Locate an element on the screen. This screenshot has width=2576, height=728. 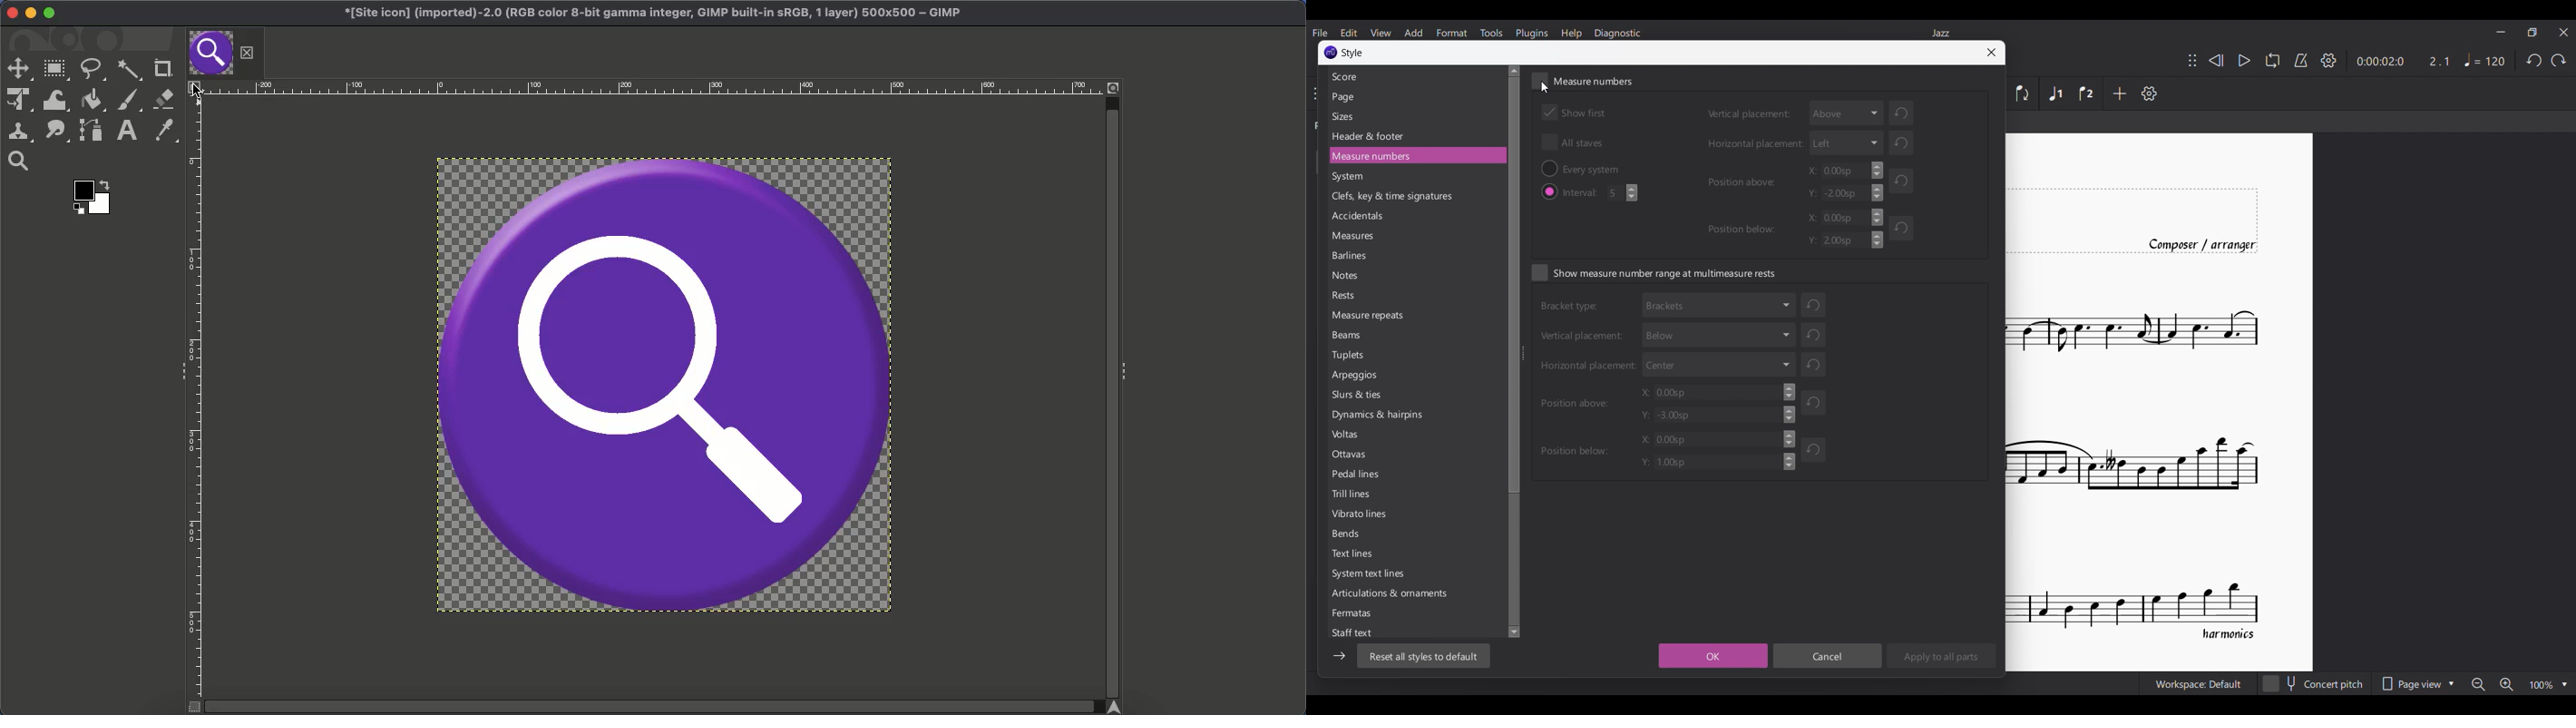
Clone tool is located at coordinates (19, 133).